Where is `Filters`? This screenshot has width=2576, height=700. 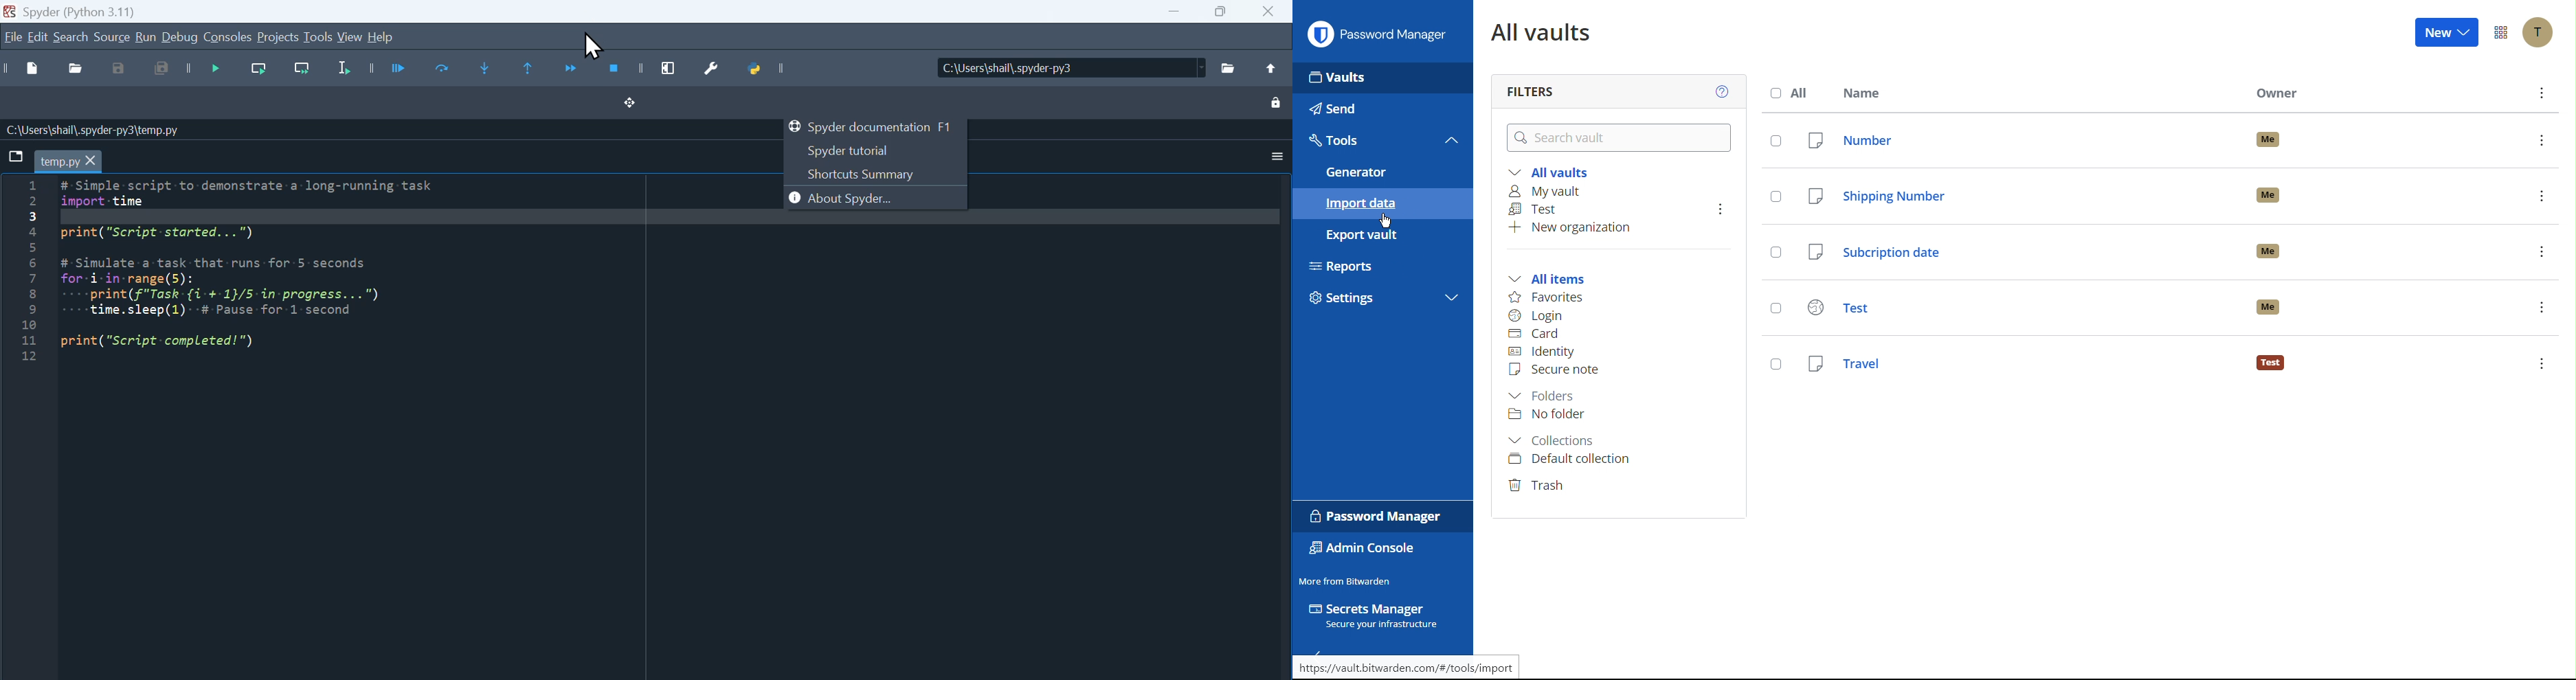 Filters is located at coordinates (1530, 87).